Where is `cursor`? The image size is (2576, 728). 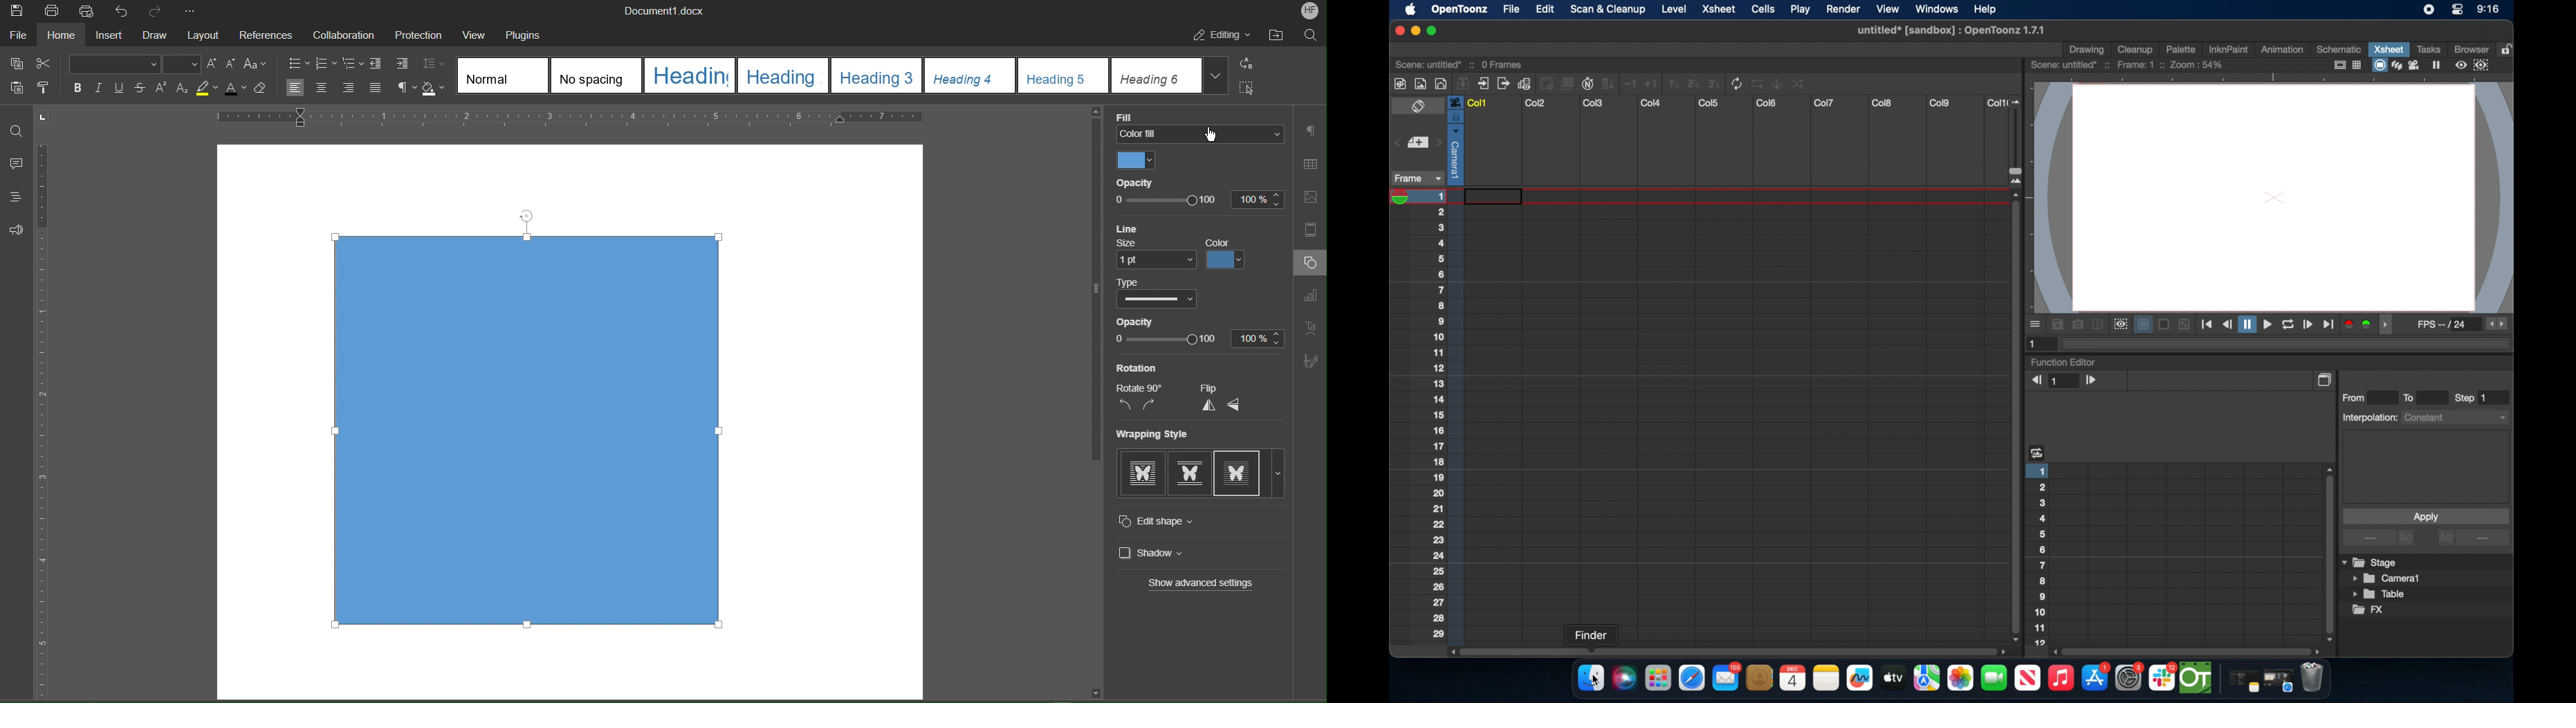
cursor is located at coordinates (1210, 133).